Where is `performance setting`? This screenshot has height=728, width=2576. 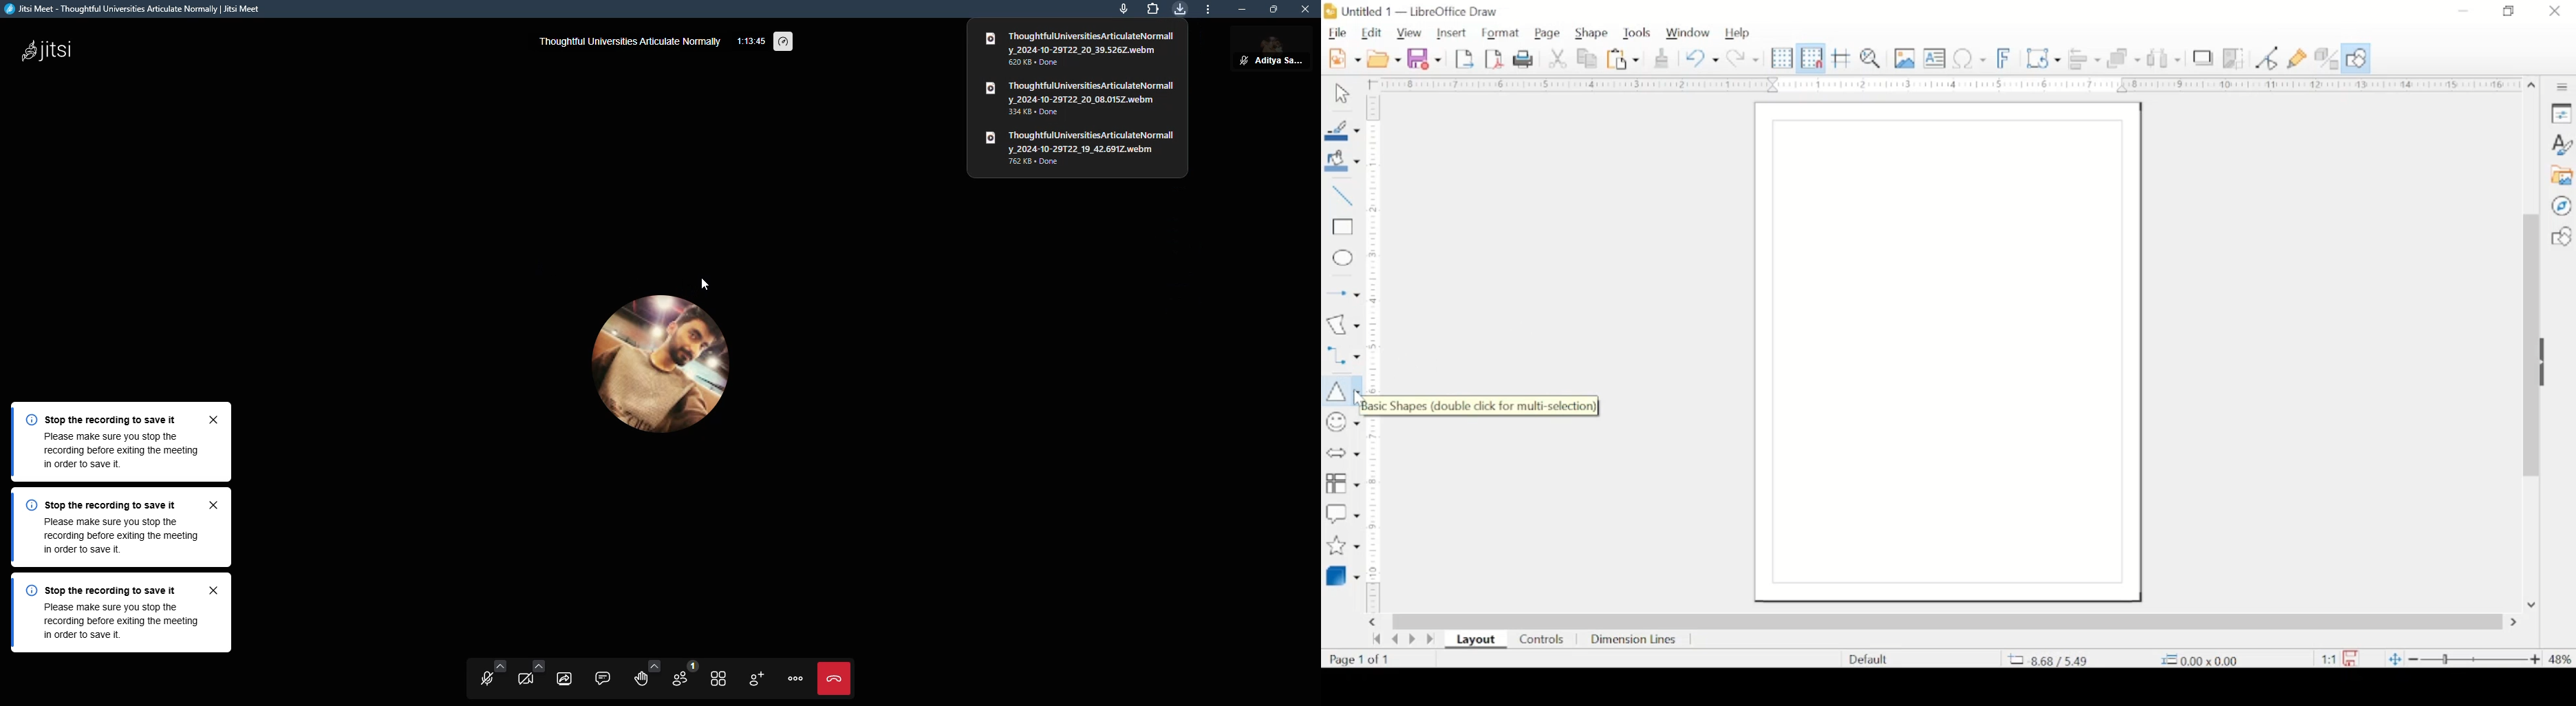 performance setting is located at coordinates (790, 43).